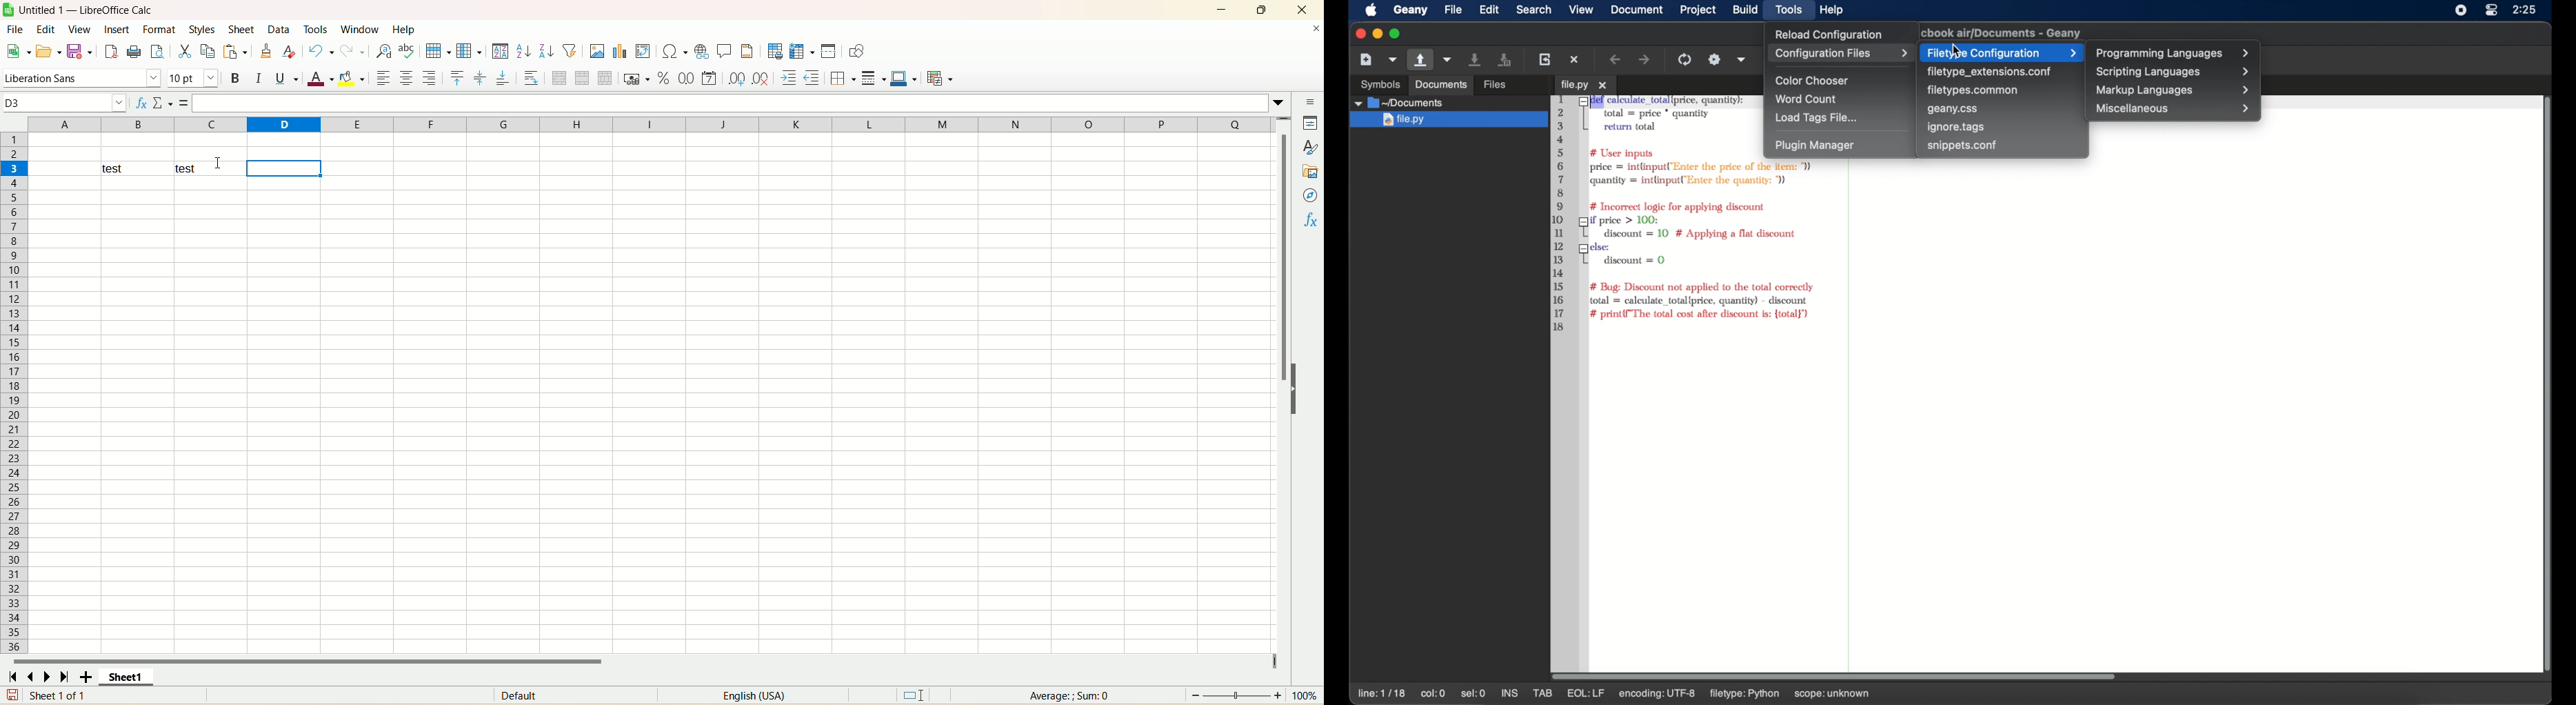 The height and width of the screenshot is (728, 2576). What do you see at coordinates (159, 29) in the screenshot?
I see `format` at bounding box center [159, 29].